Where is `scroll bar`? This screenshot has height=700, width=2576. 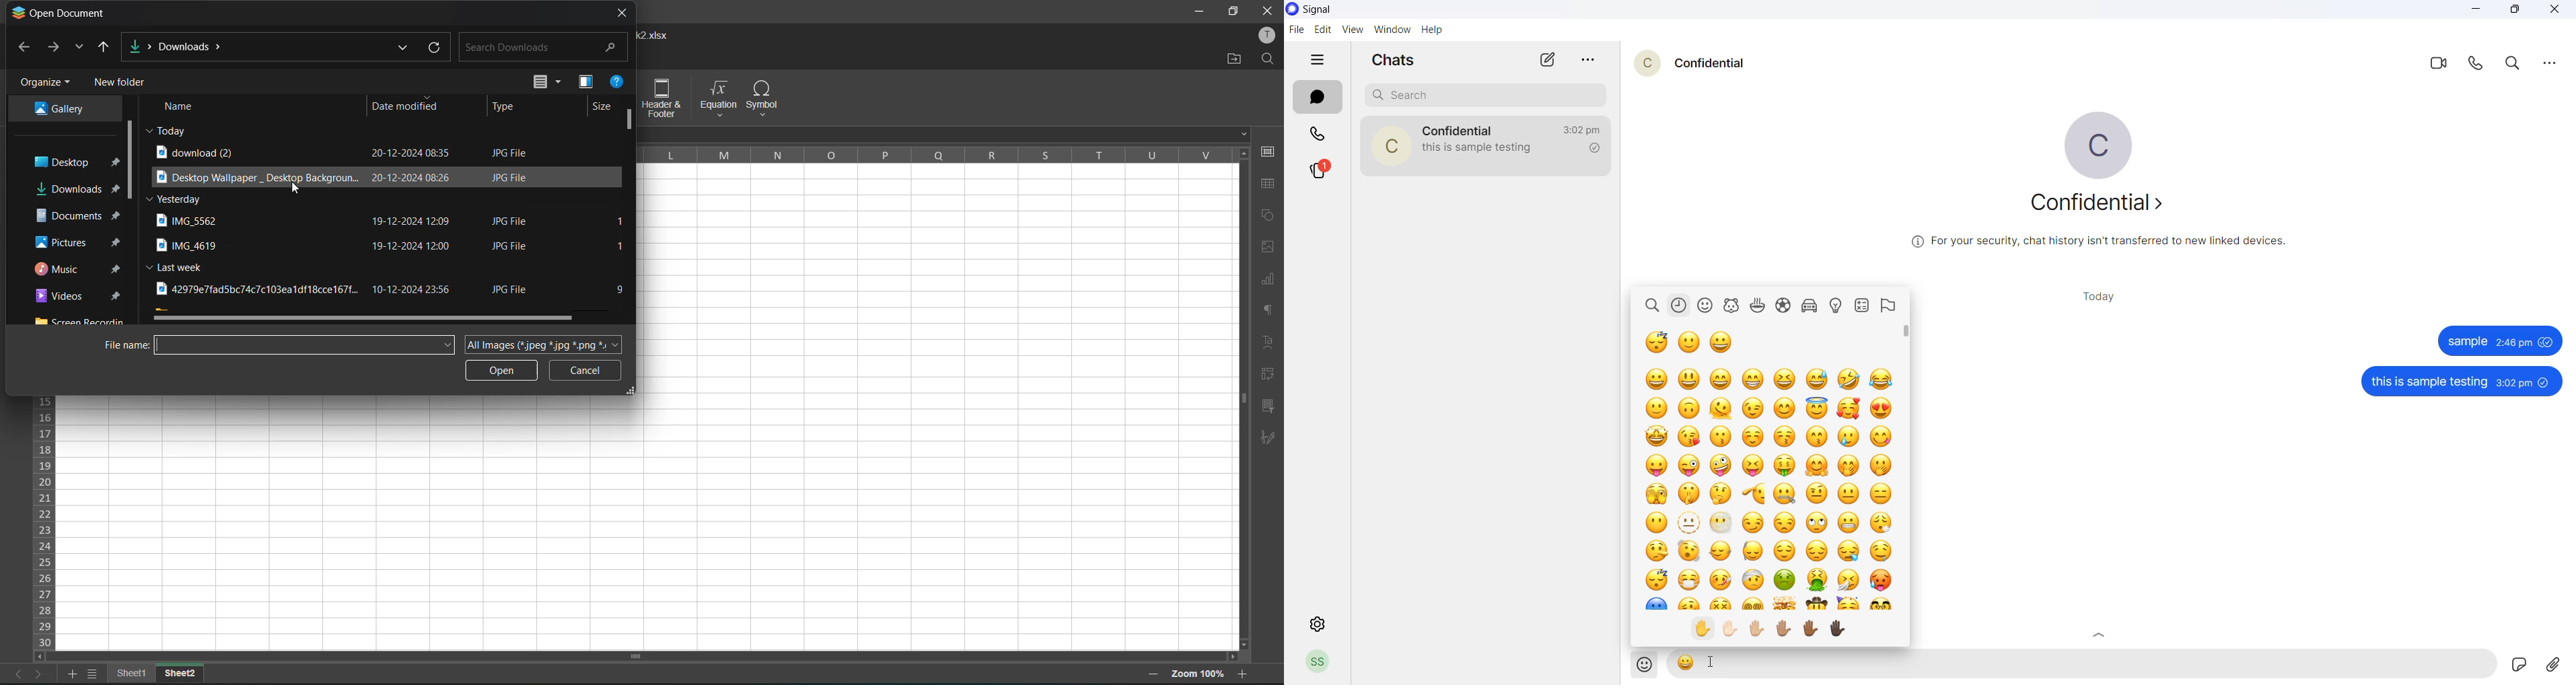
scroll bar is located at coordinates (633, 214).